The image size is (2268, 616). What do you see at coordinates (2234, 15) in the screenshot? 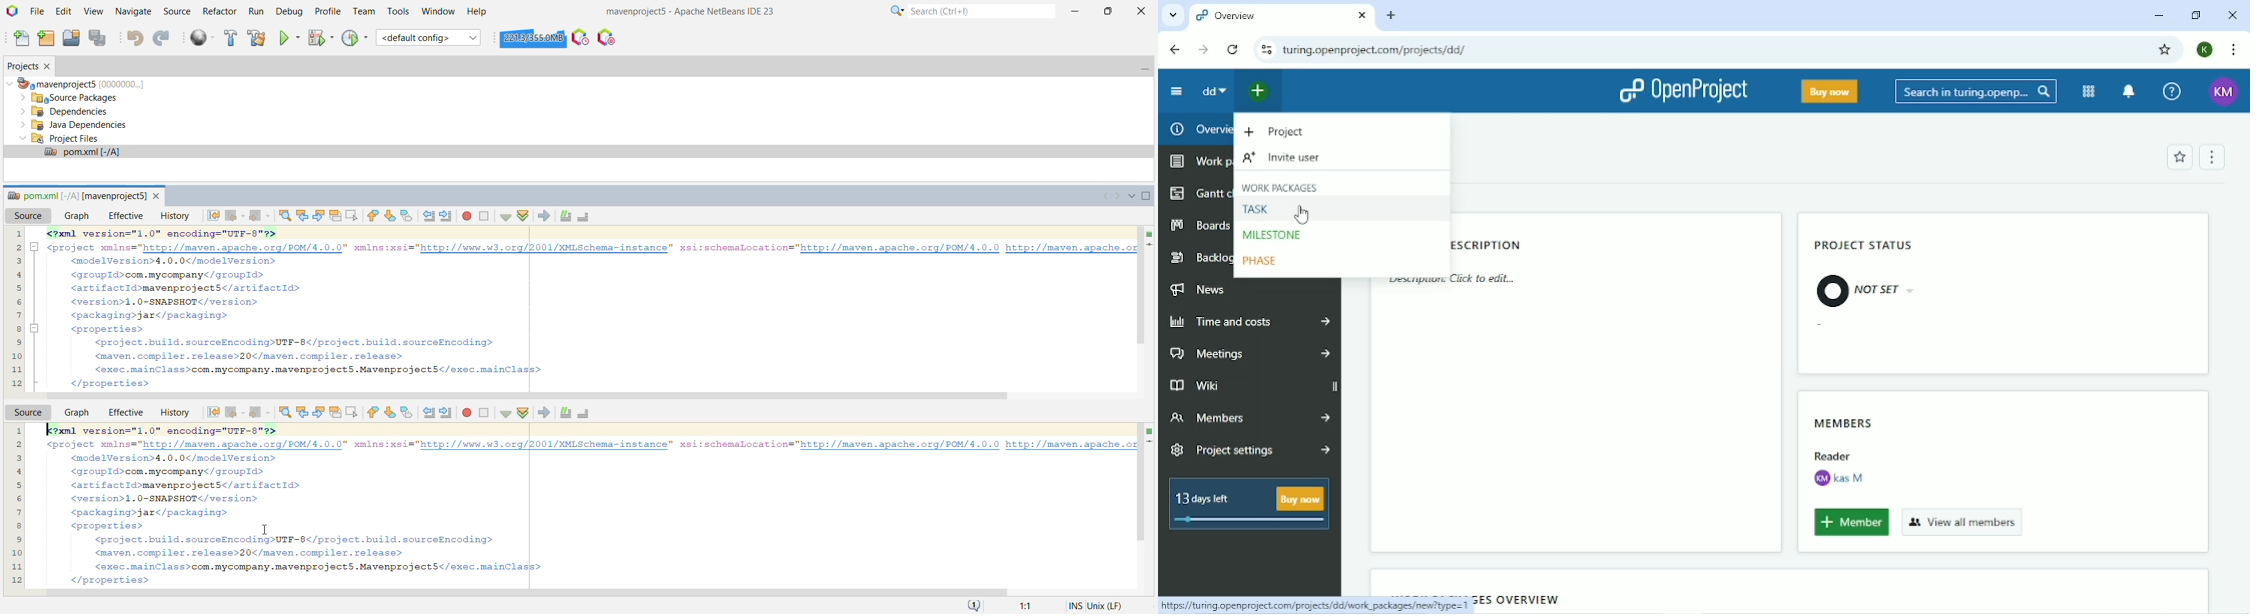
I see `Close` at bounding box center [2234, 15].